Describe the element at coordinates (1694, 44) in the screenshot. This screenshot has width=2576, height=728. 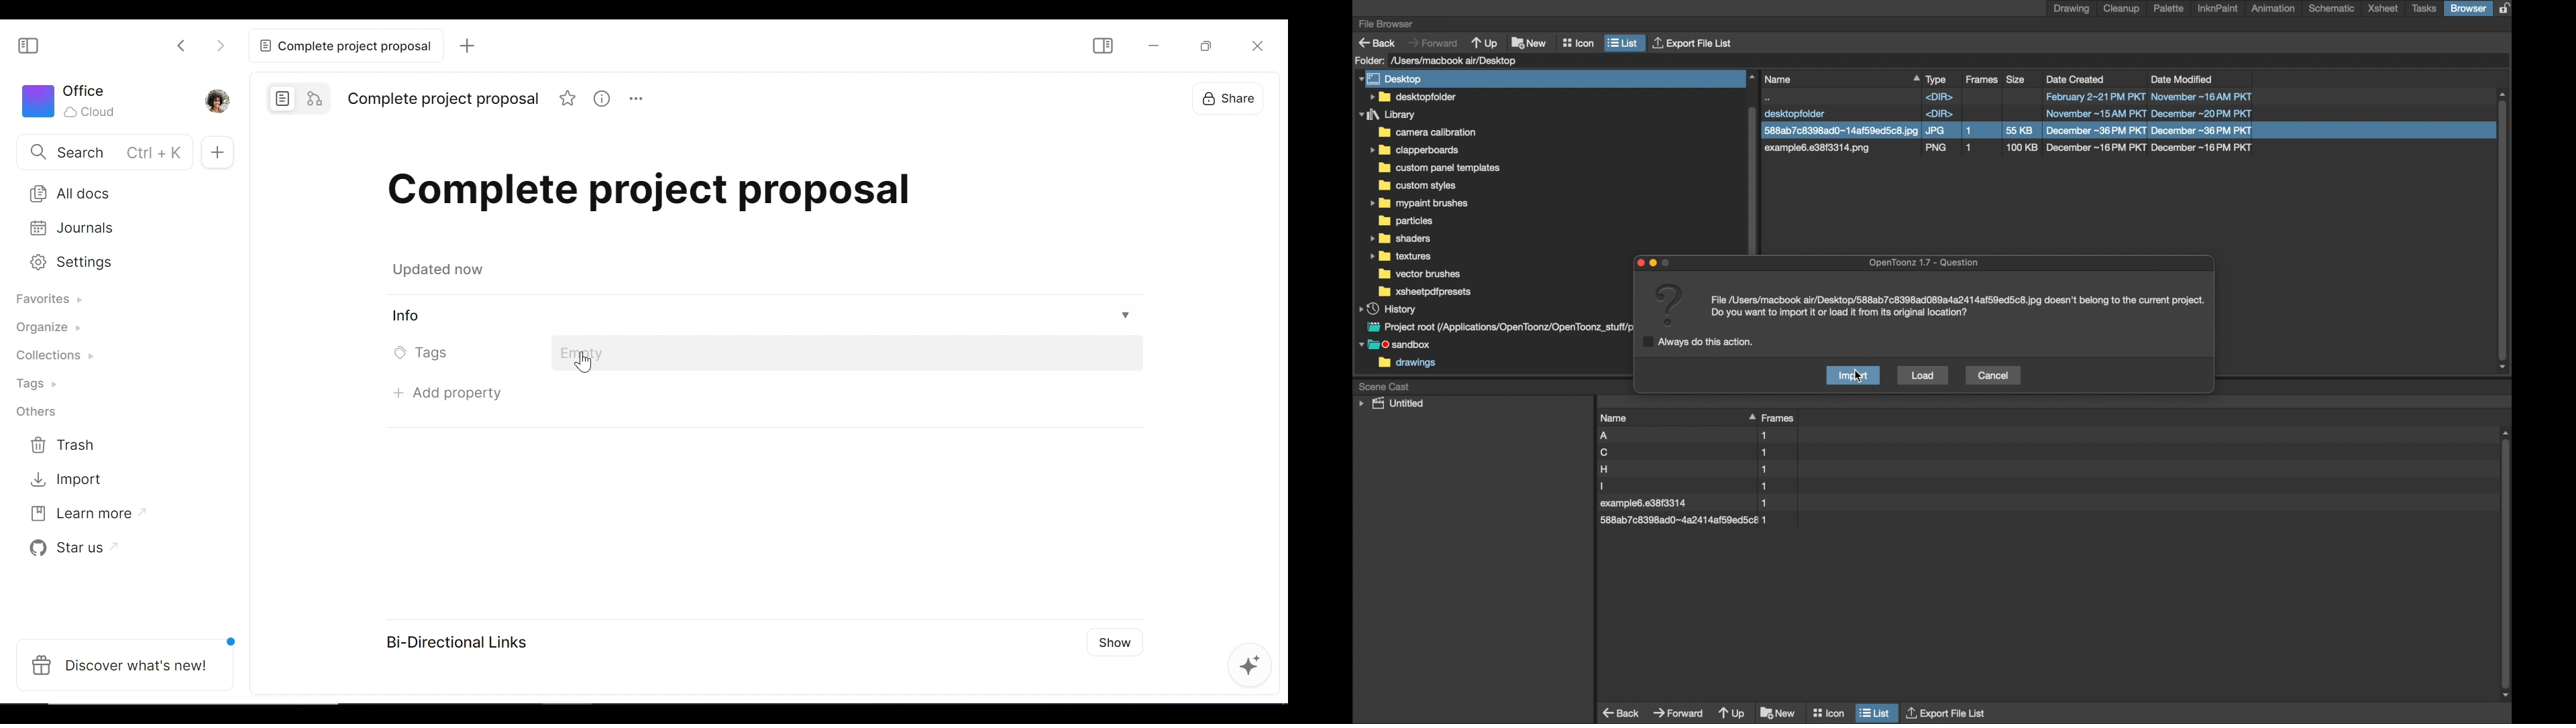
I see `export file list` at that location.